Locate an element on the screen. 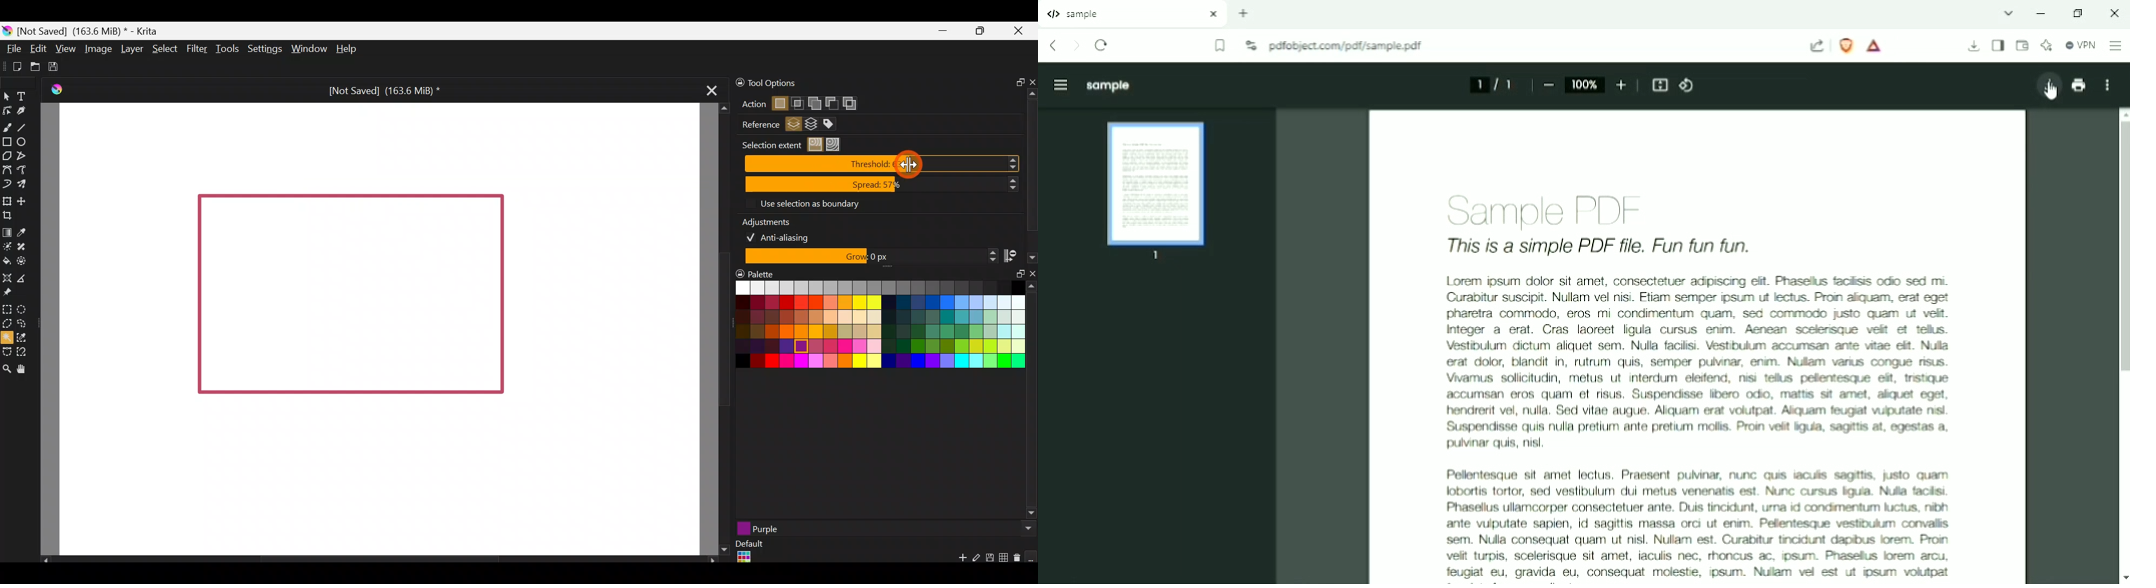 The width and height of the screenshot is (2156, 588). Draw a gradient is located at coordinates (7, 233).